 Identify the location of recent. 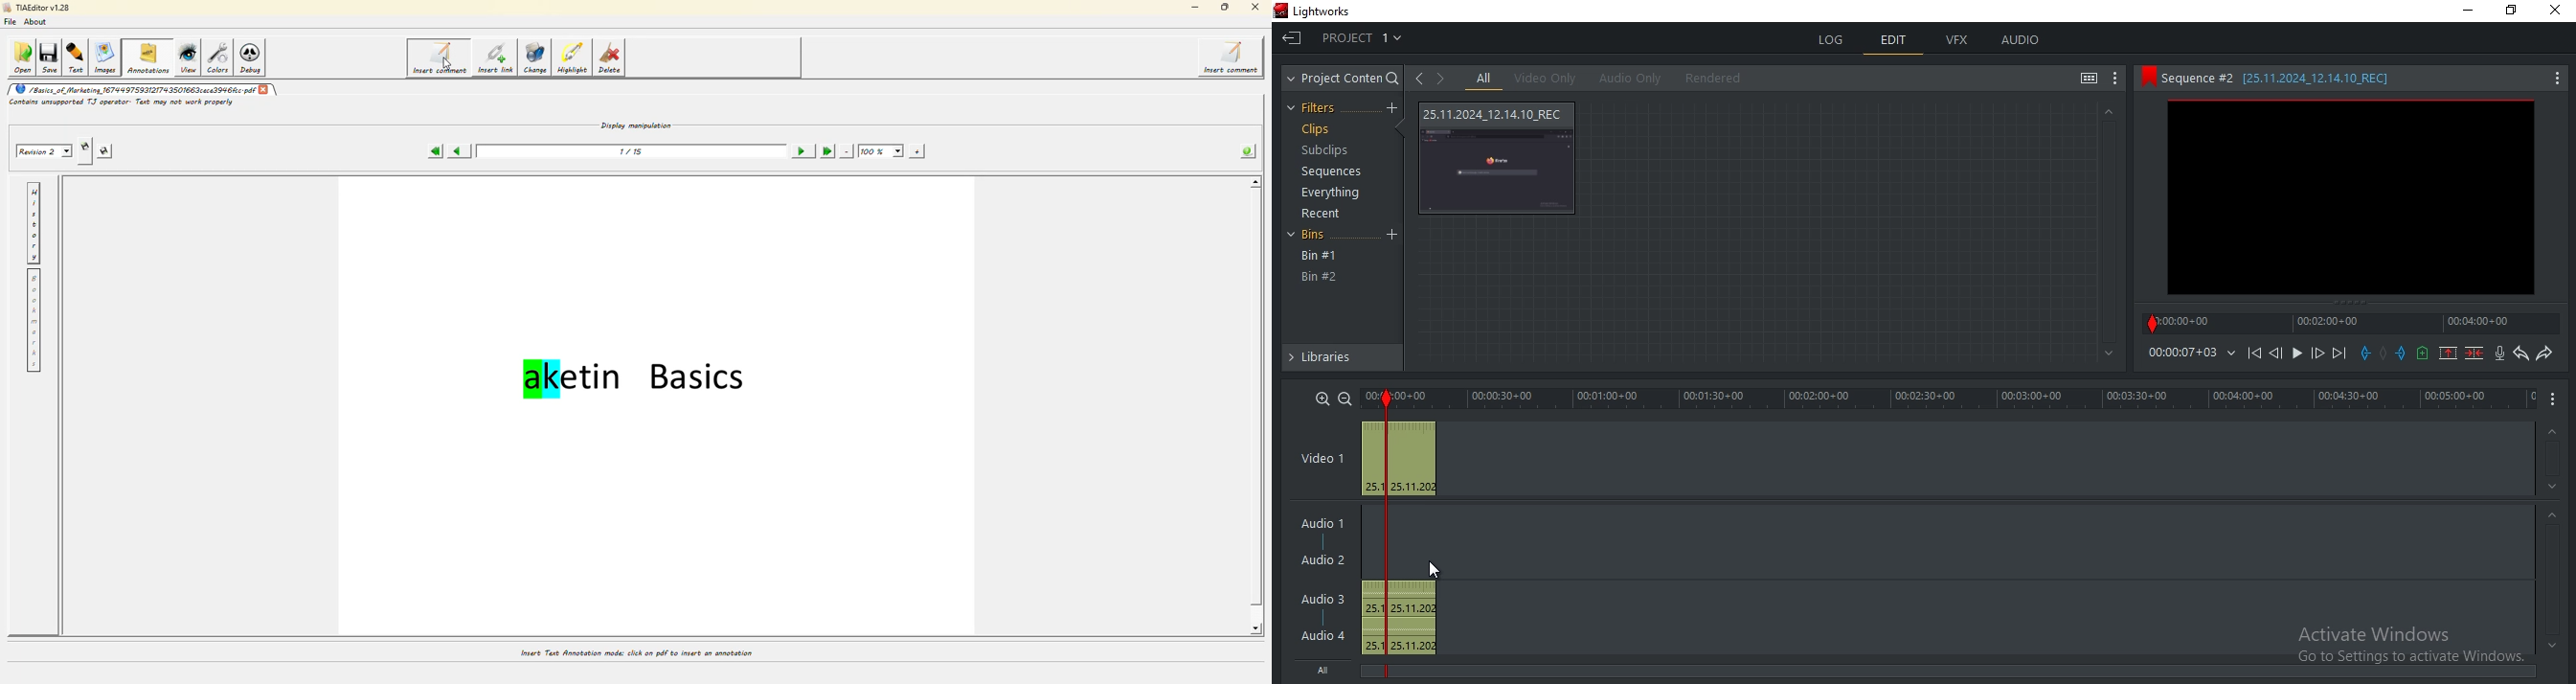
(1323, 214).